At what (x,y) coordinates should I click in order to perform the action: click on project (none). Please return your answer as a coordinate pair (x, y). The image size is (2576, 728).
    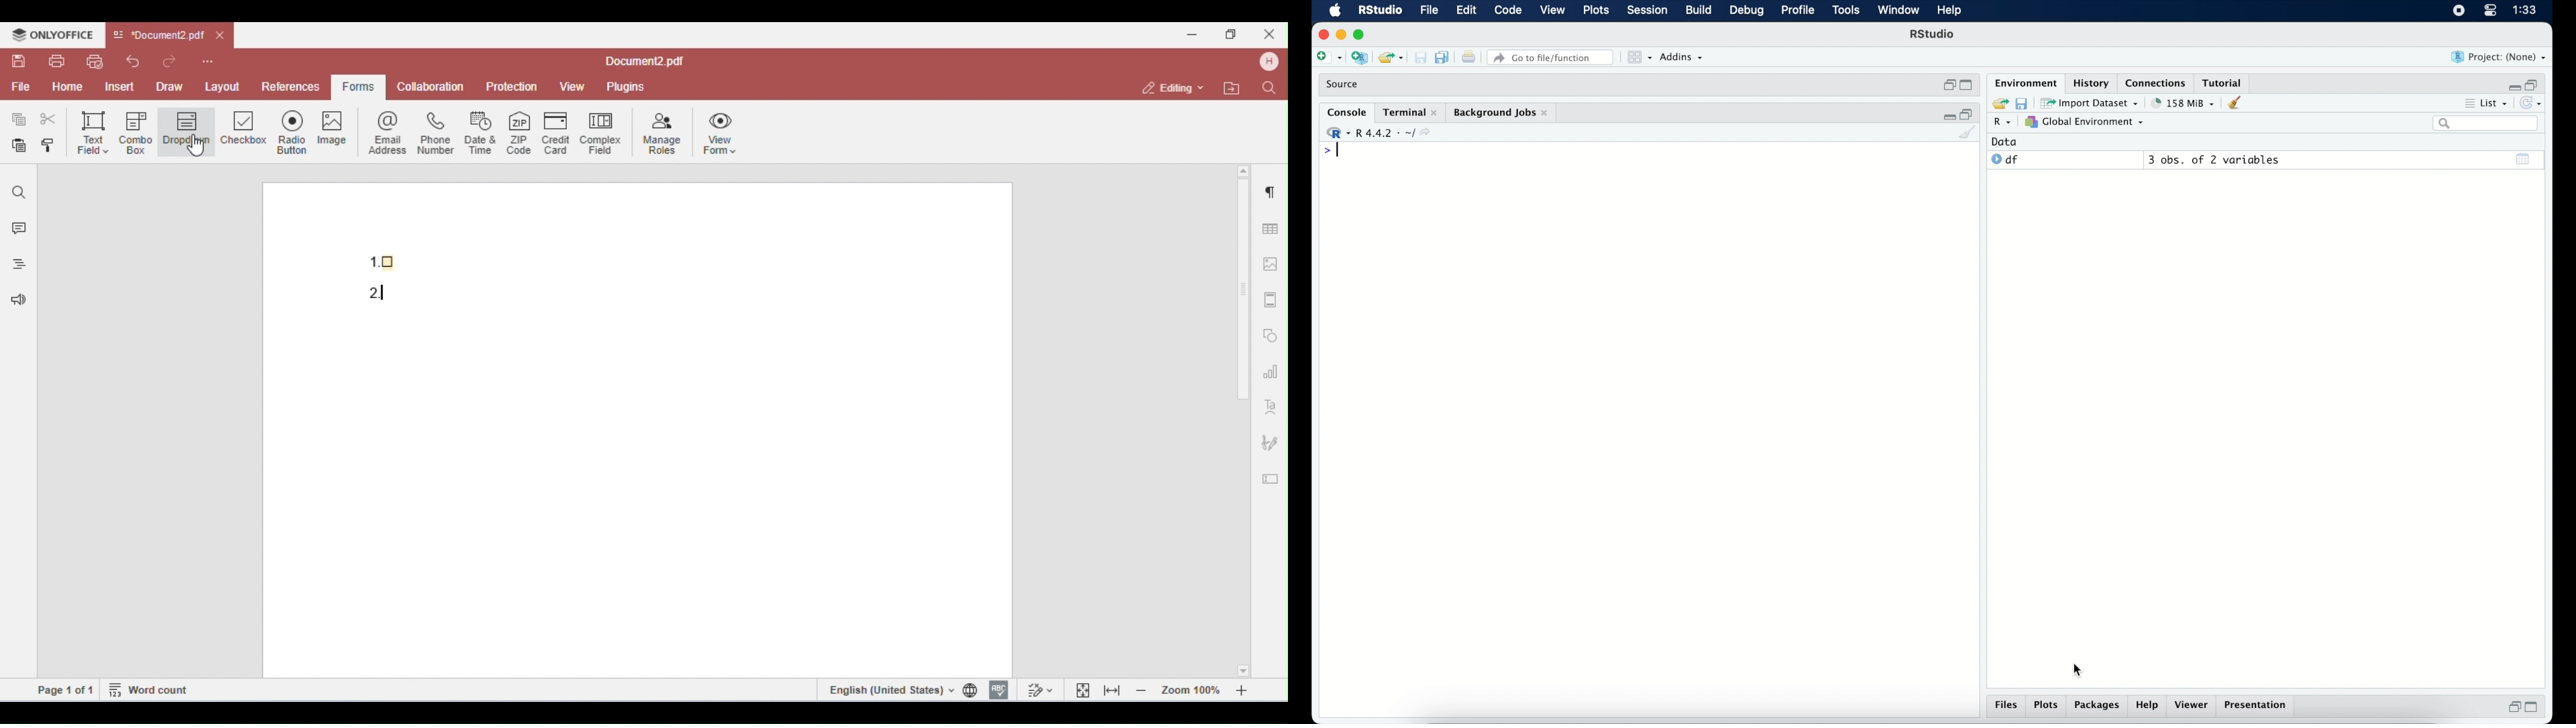
    Looking at the image, I should click on (2500, 58).